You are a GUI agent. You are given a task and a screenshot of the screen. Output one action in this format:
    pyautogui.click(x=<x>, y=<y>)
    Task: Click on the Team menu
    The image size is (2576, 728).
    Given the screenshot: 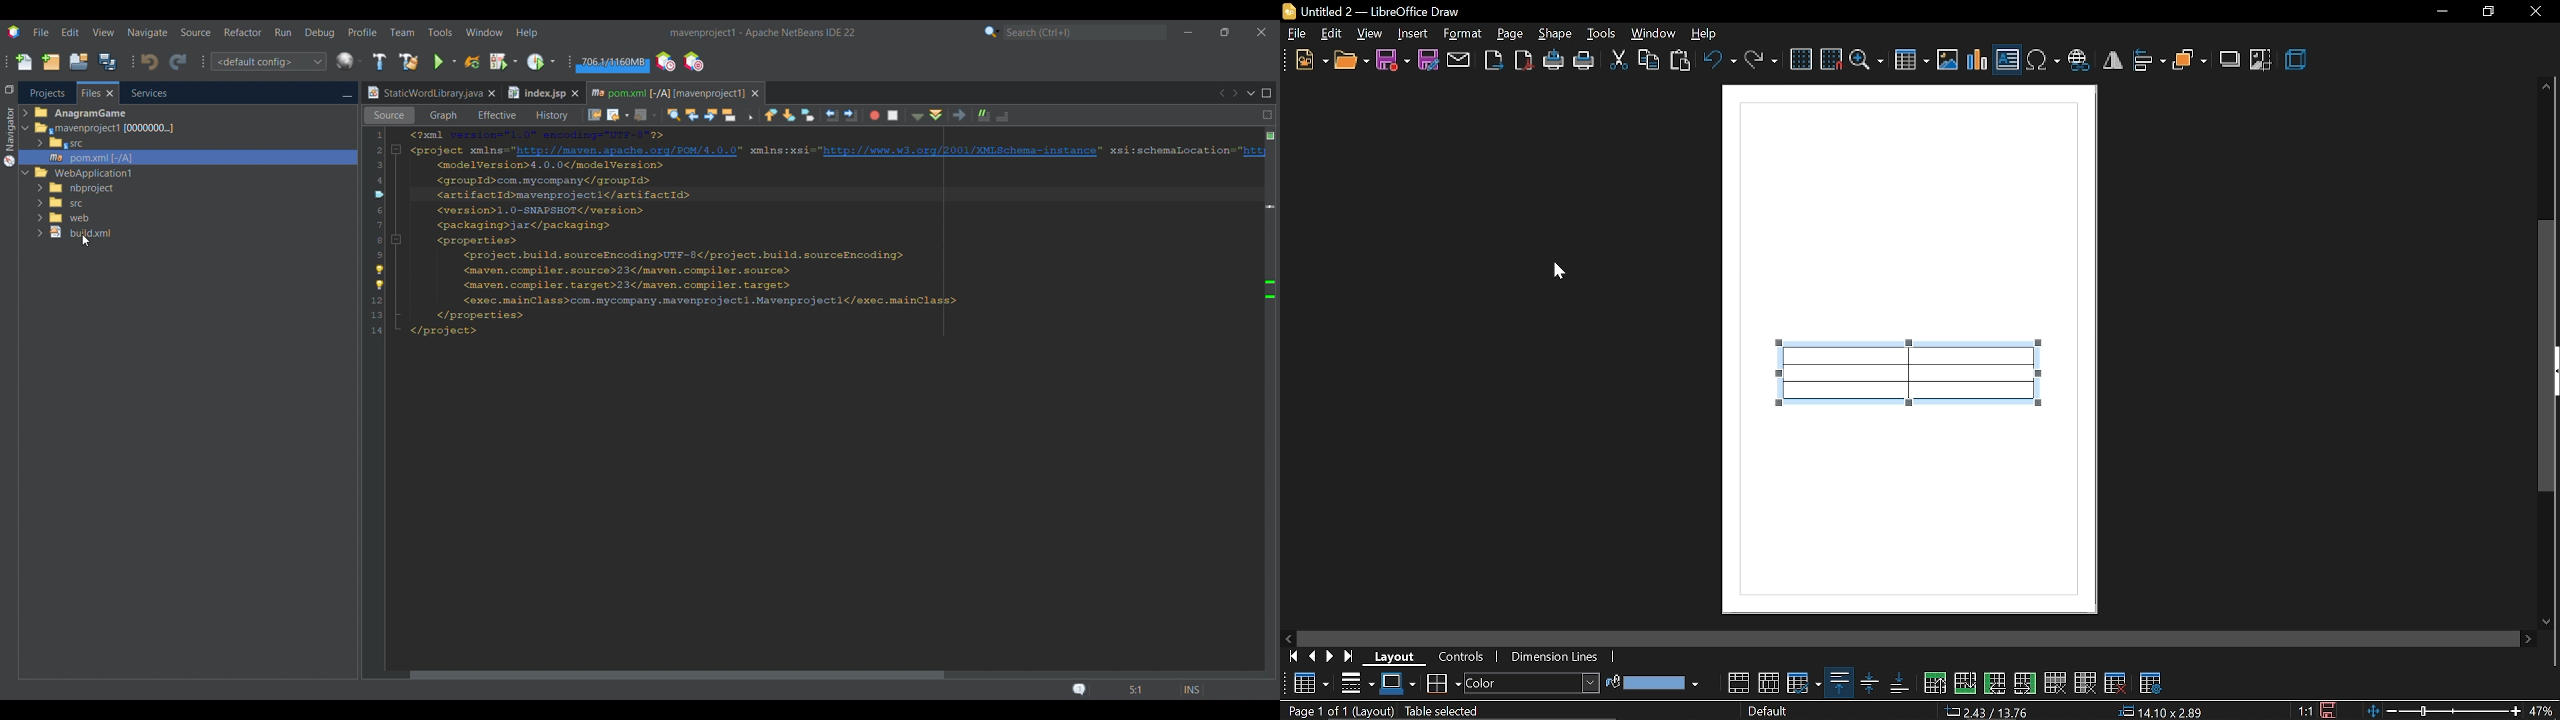 What is the action you would take?
    pyautogui.click(x=402, y=32)
    